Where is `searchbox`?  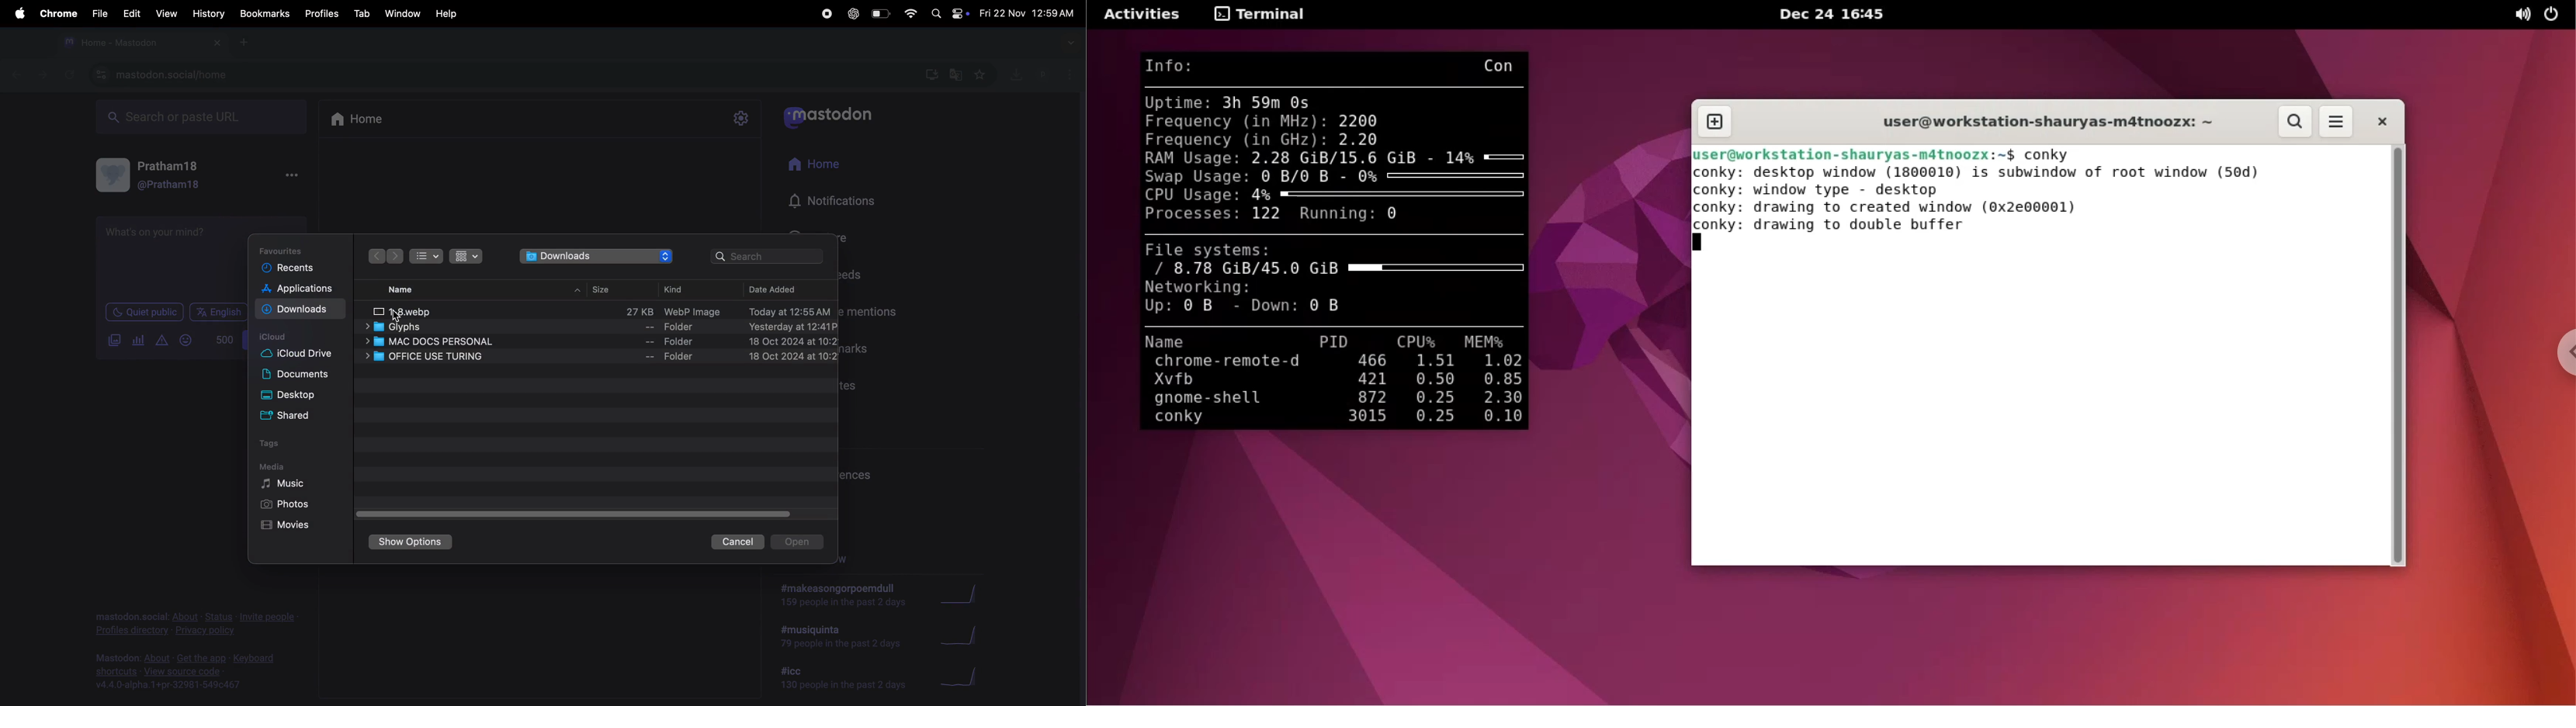 searchbox is located at coordinates (208, 117).